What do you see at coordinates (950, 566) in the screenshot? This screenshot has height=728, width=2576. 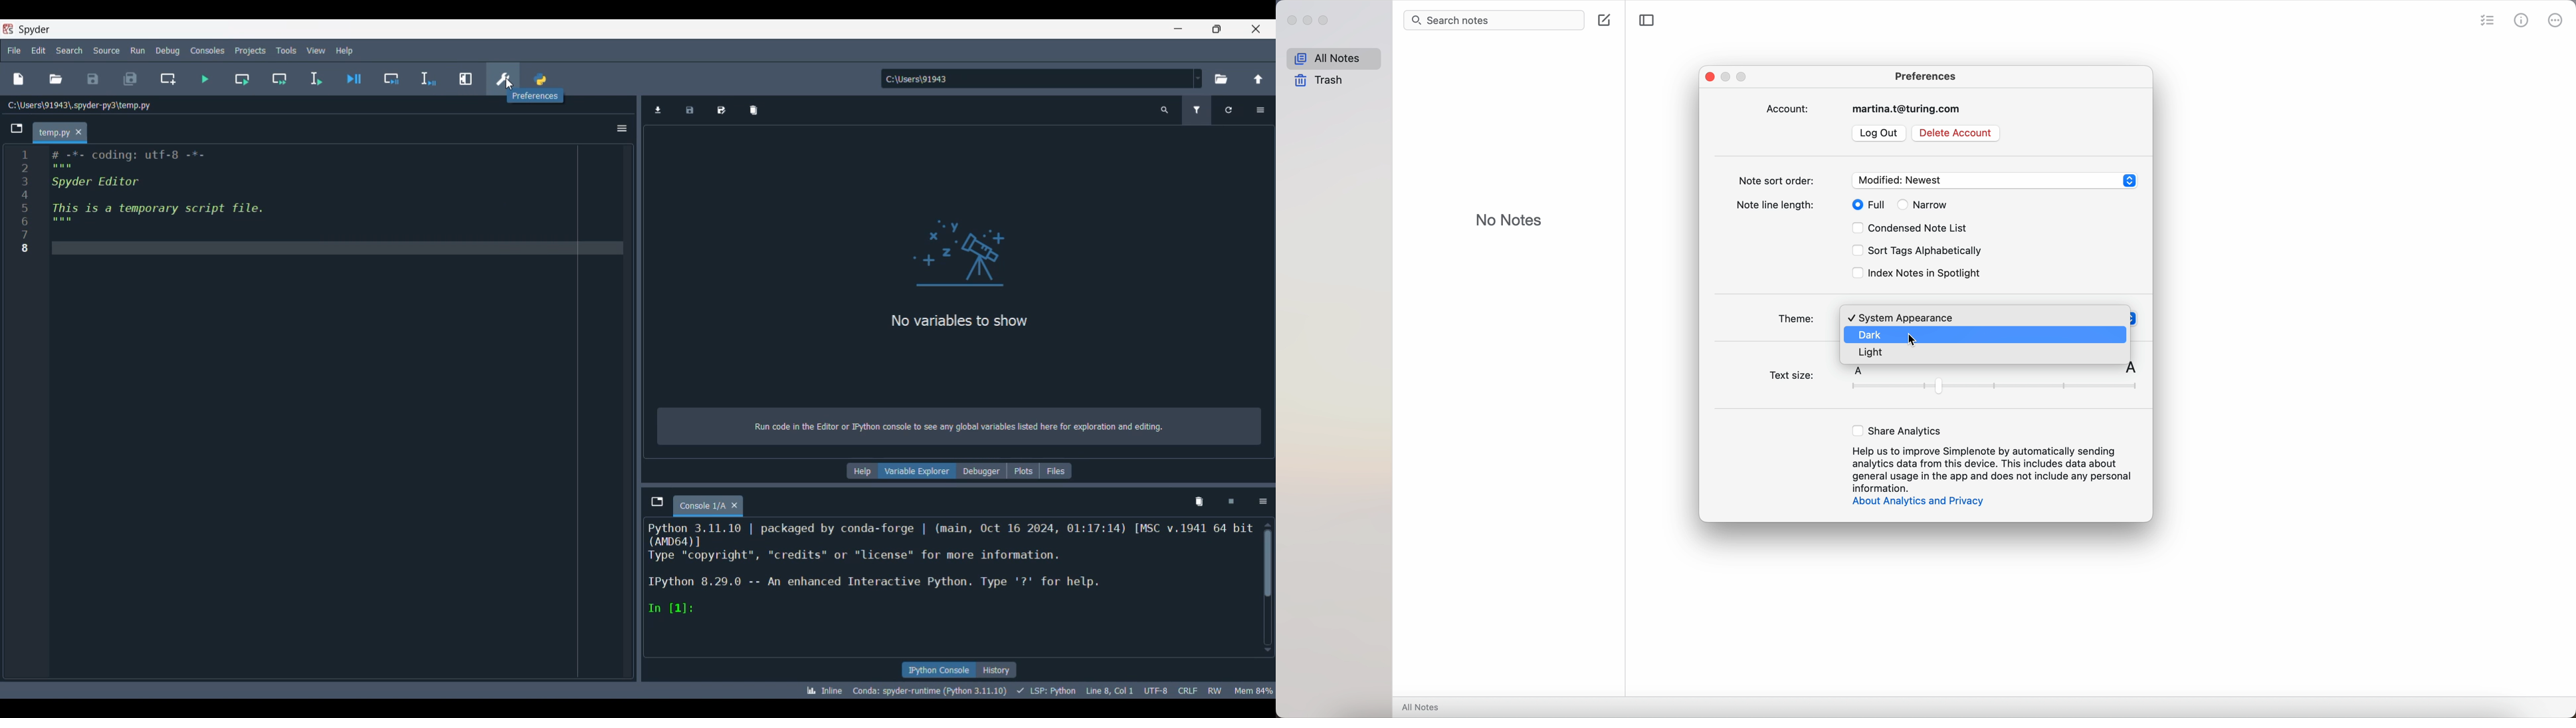 I see `Details of current code` at bounding box center [950, 566].